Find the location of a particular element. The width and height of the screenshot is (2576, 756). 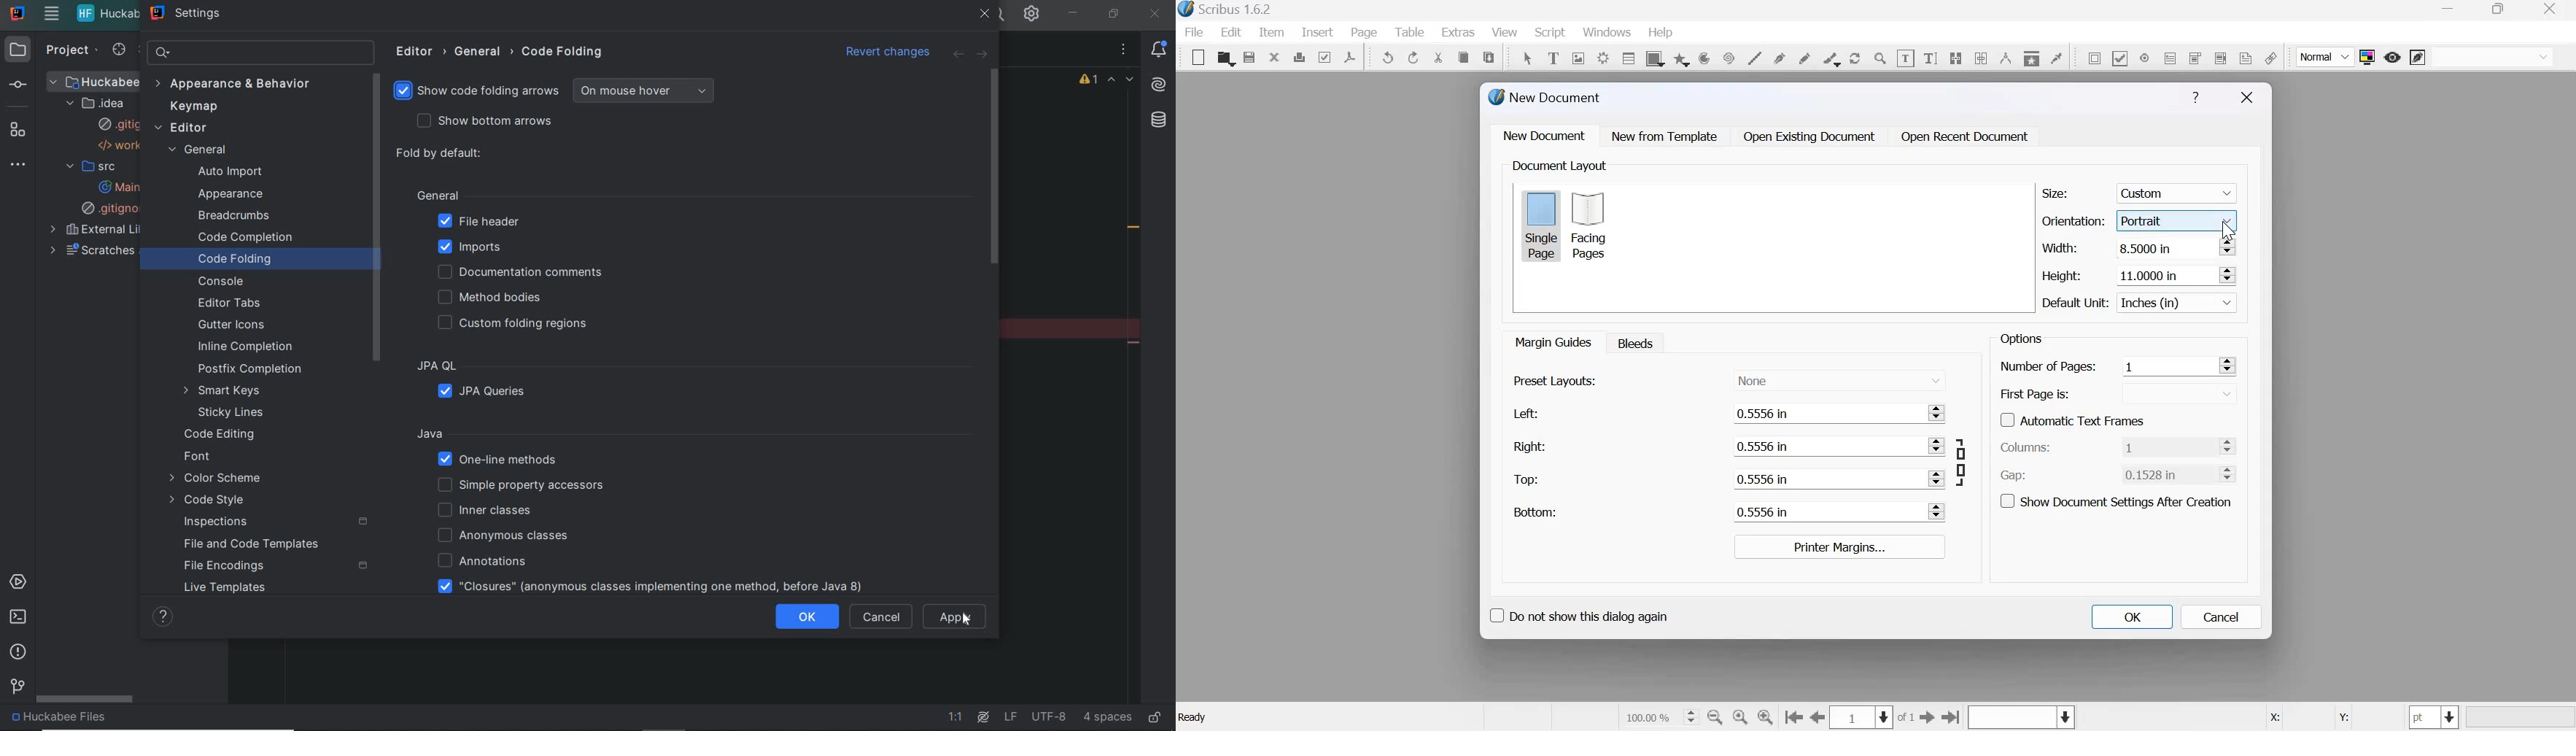

Automatic Text Frames is located at coordinates (2073, 419).